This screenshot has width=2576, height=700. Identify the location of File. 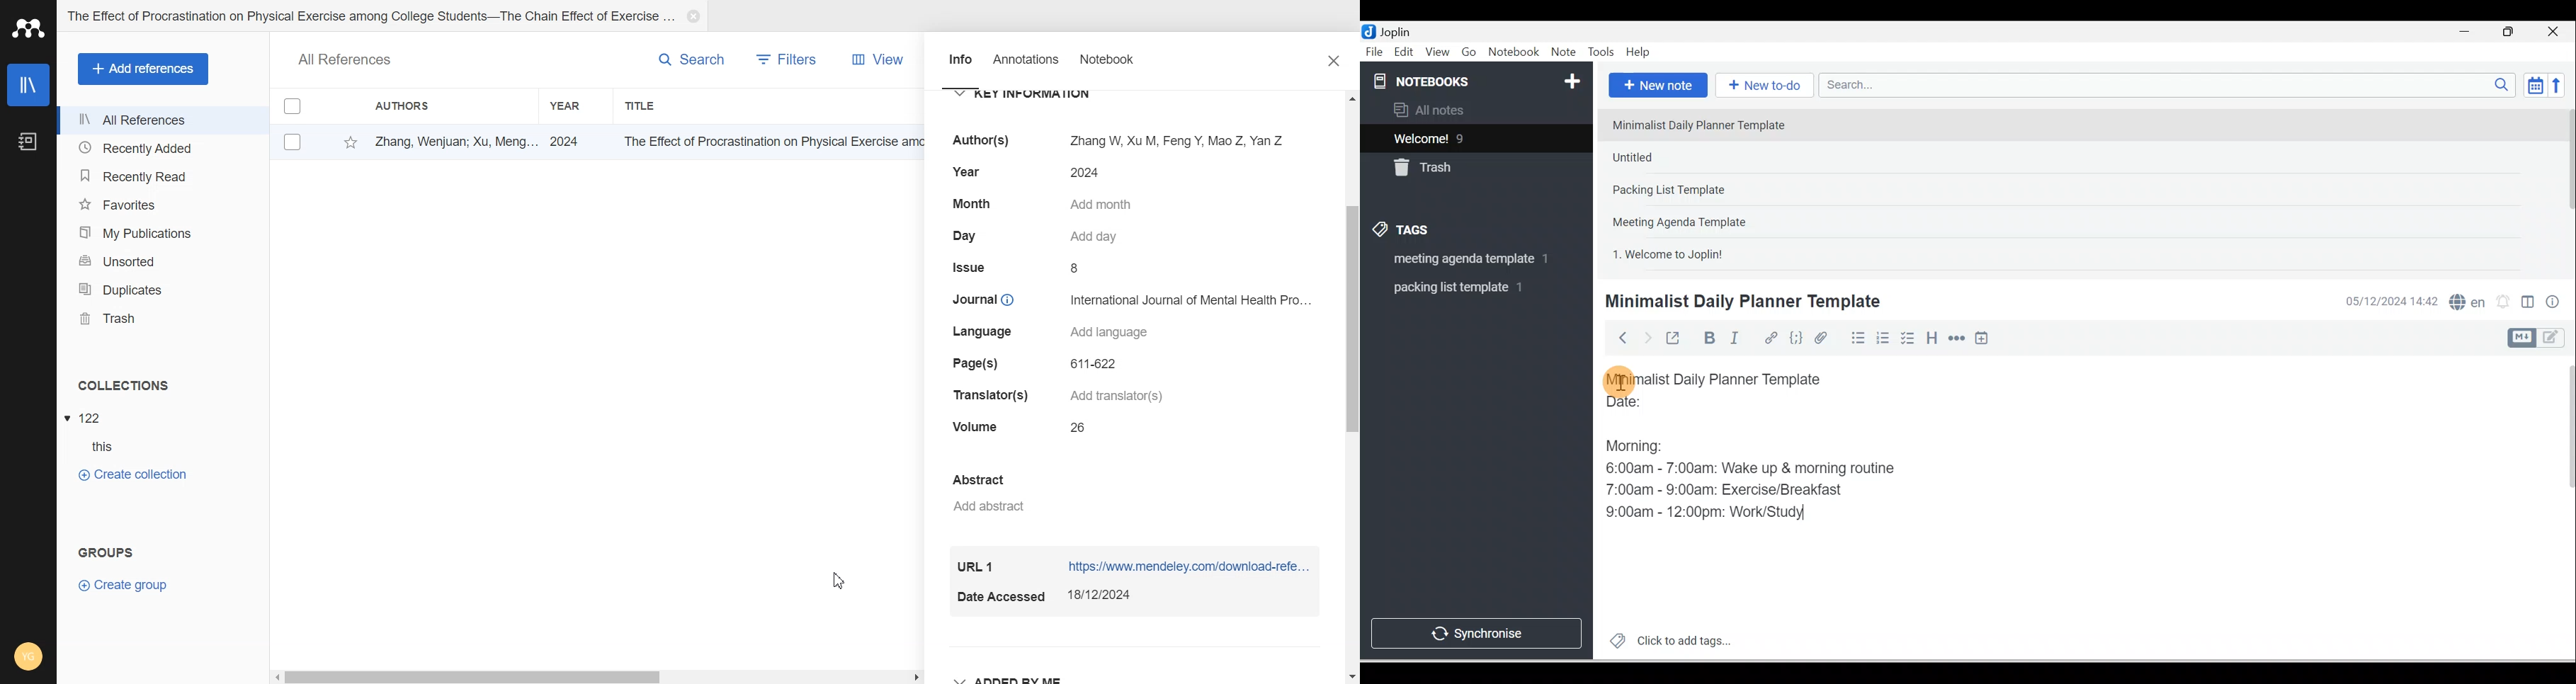
(1375, 51).